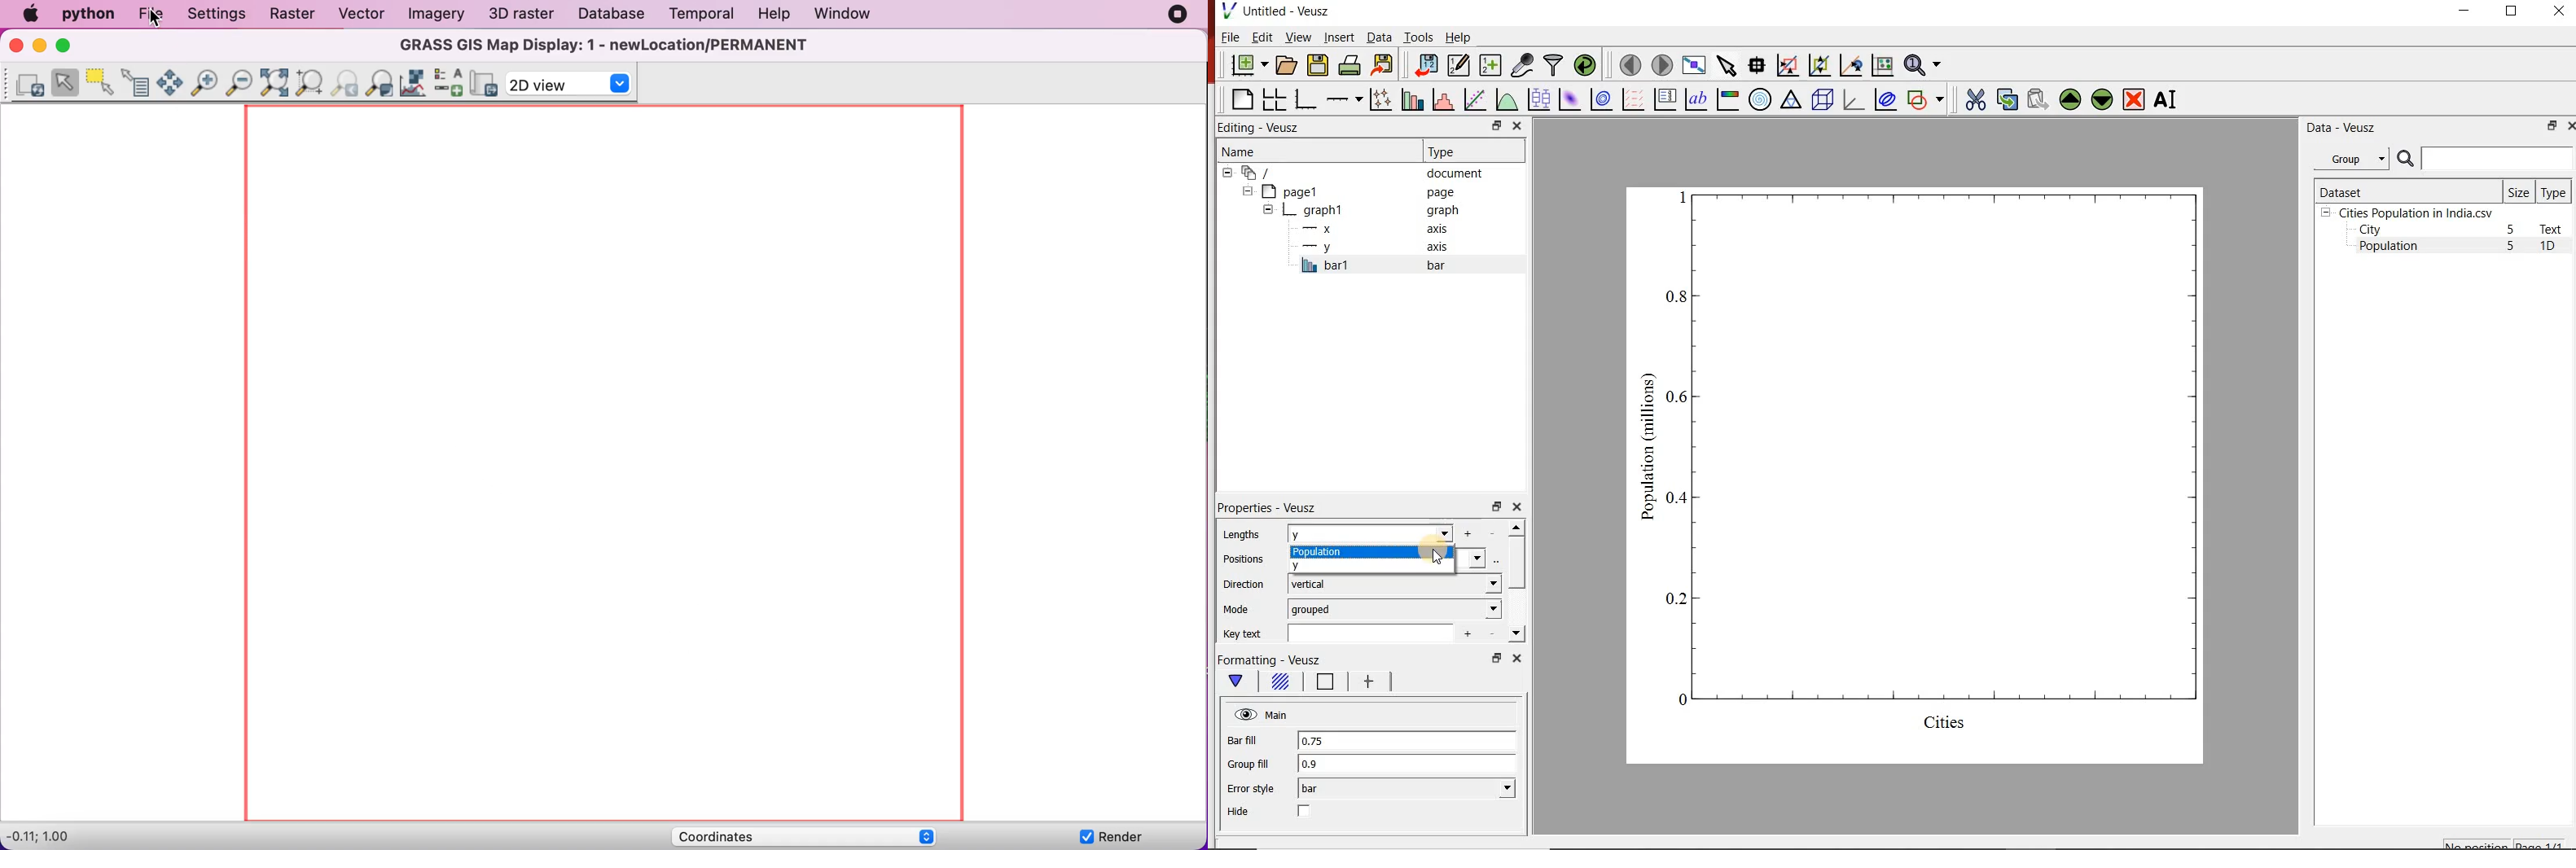  I want to click on arrange graphs in a grid, so click(1274, 99).